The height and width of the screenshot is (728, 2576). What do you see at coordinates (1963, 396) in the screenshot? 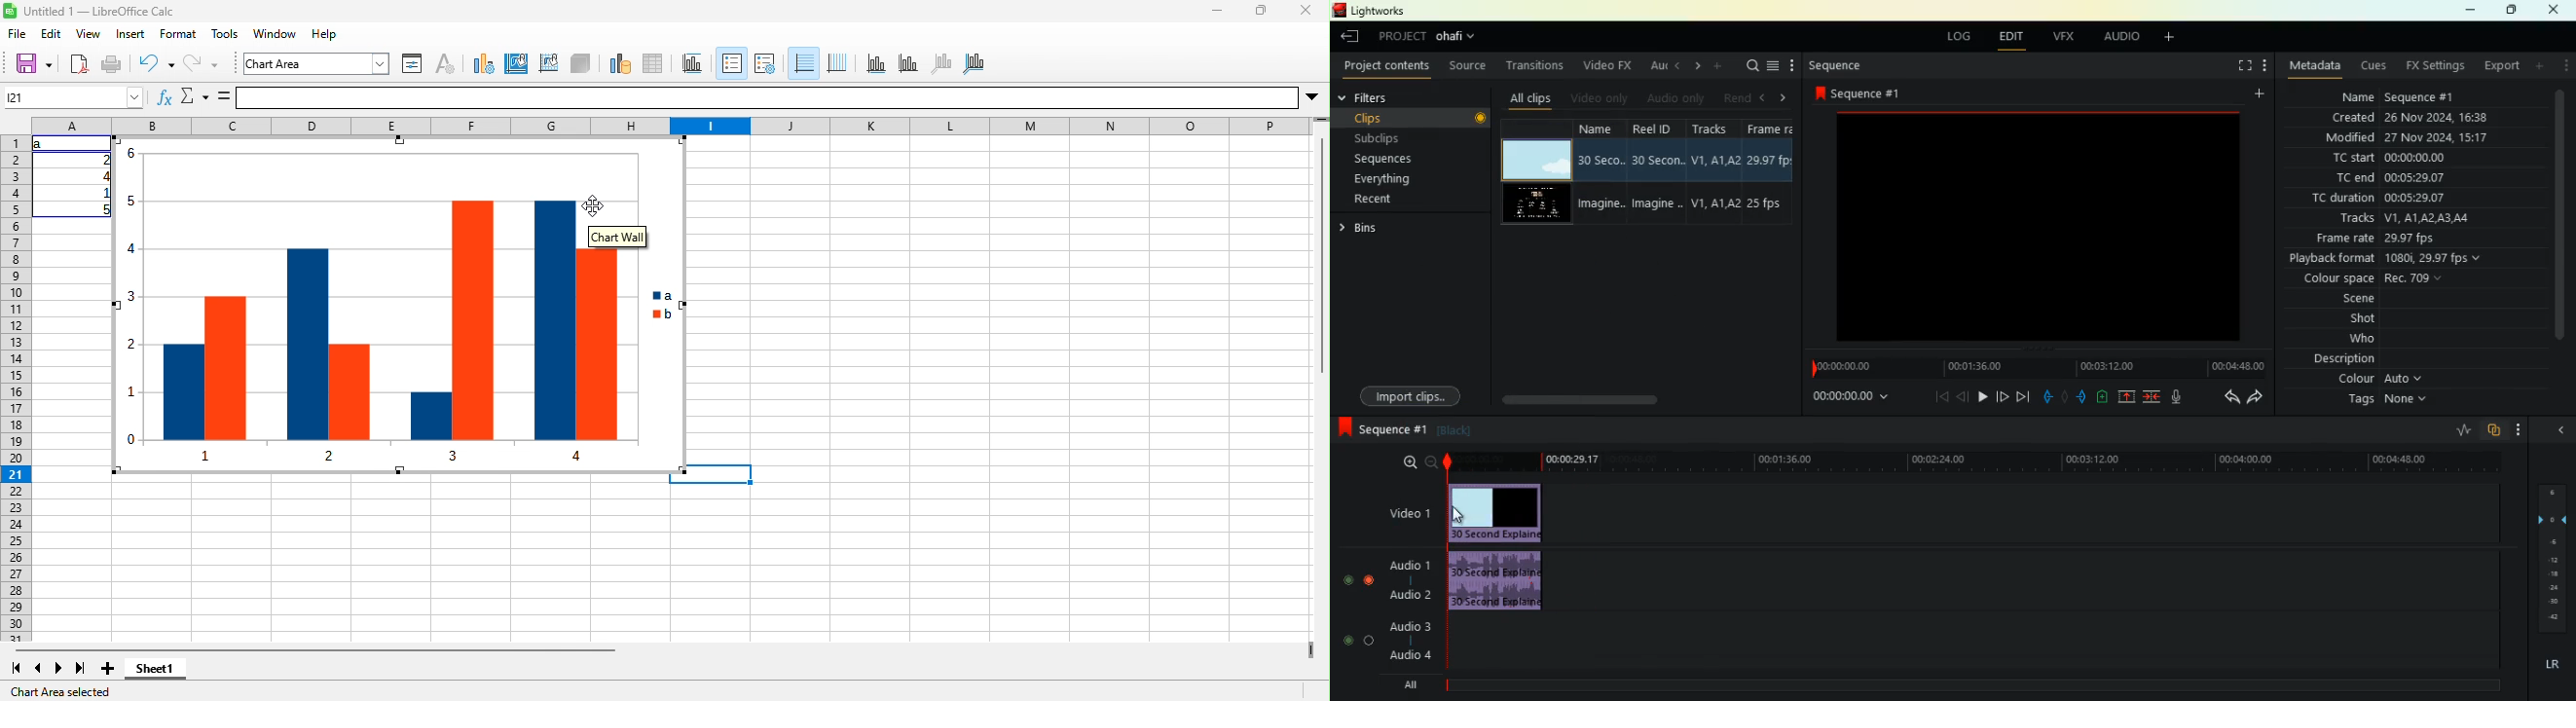
I see `back` at bounding box center [1963, 396].